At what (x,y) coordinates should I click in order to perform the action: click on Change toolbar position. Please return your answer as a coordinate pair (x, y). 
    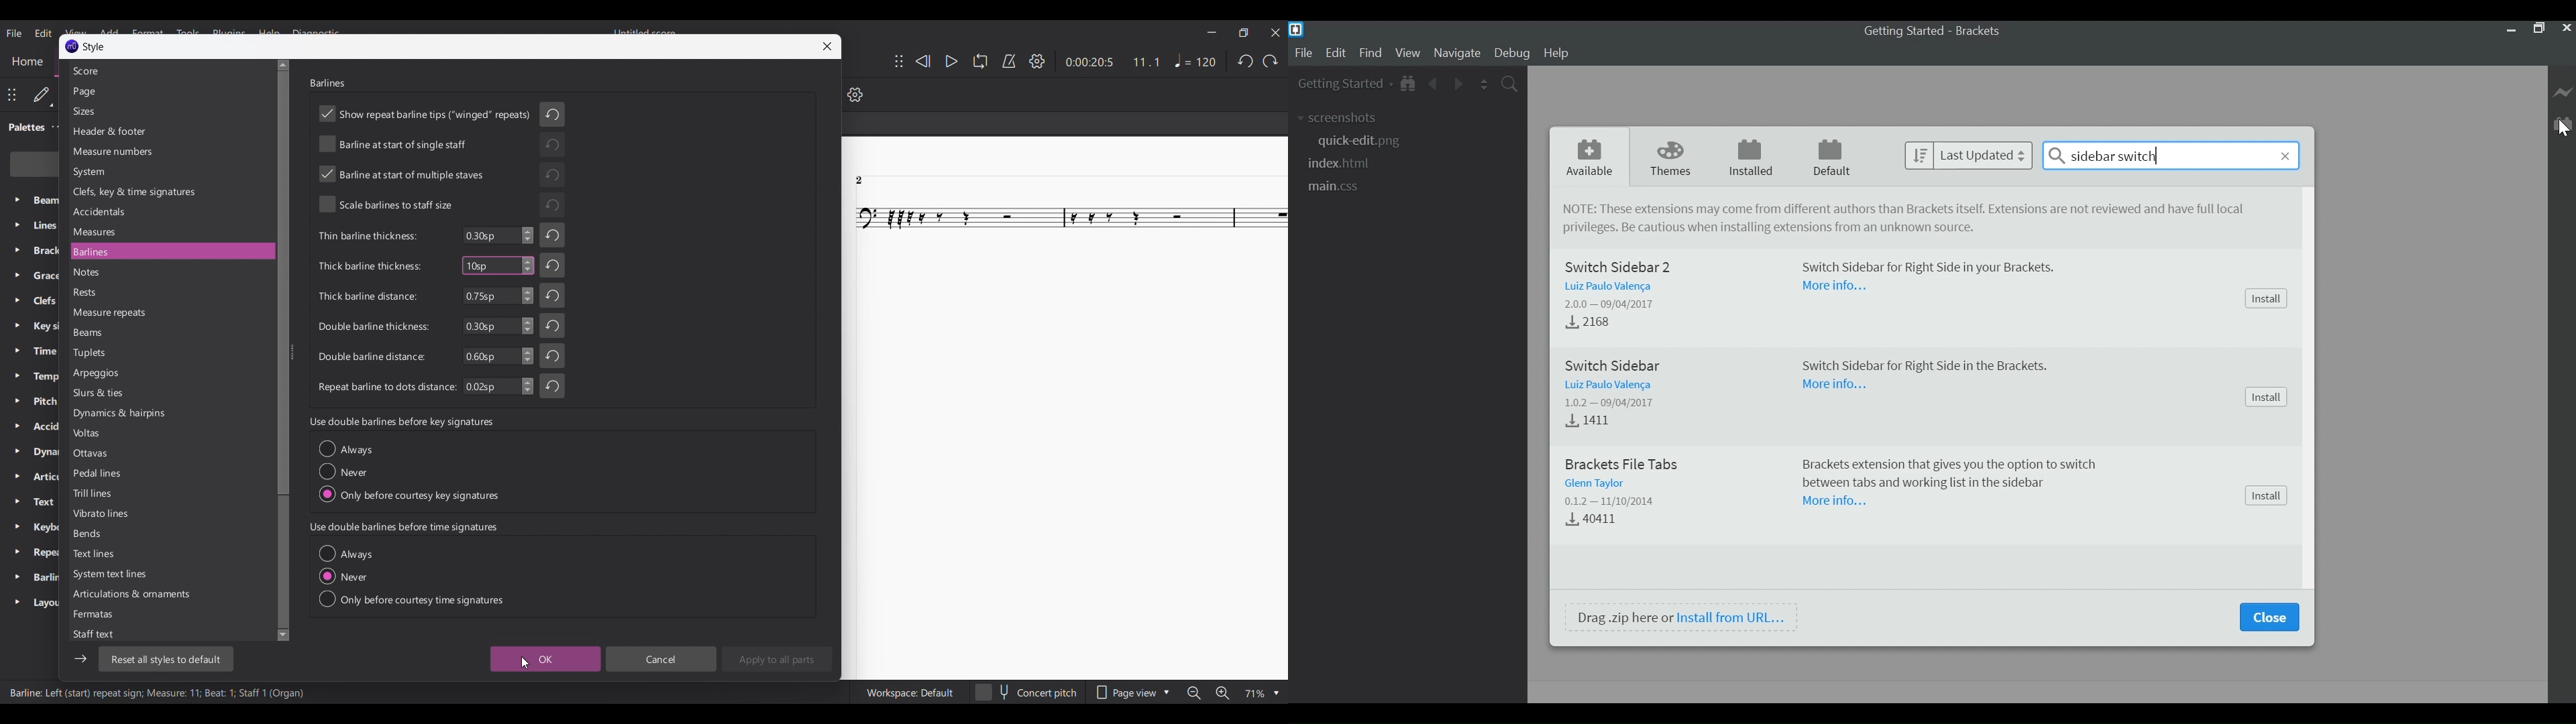
    Looking at the image, I should click on (12, 95).